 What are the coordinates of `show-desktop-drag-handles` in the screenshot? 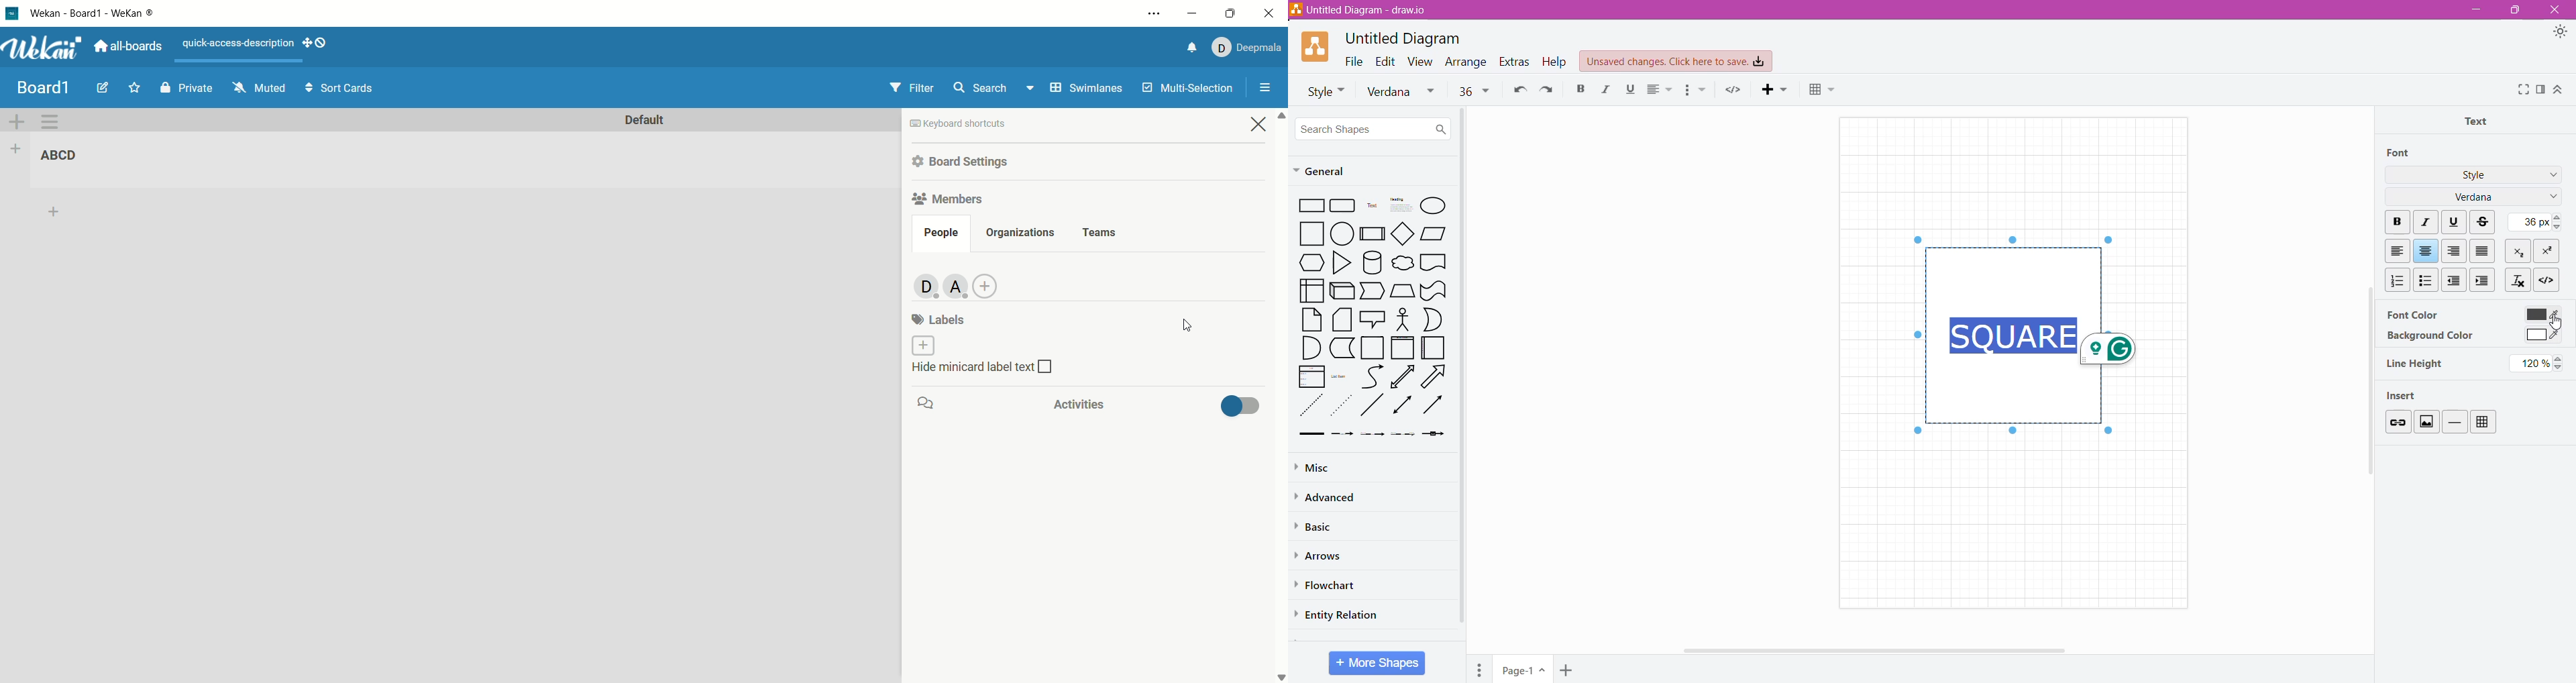 It's located at (308, 44).